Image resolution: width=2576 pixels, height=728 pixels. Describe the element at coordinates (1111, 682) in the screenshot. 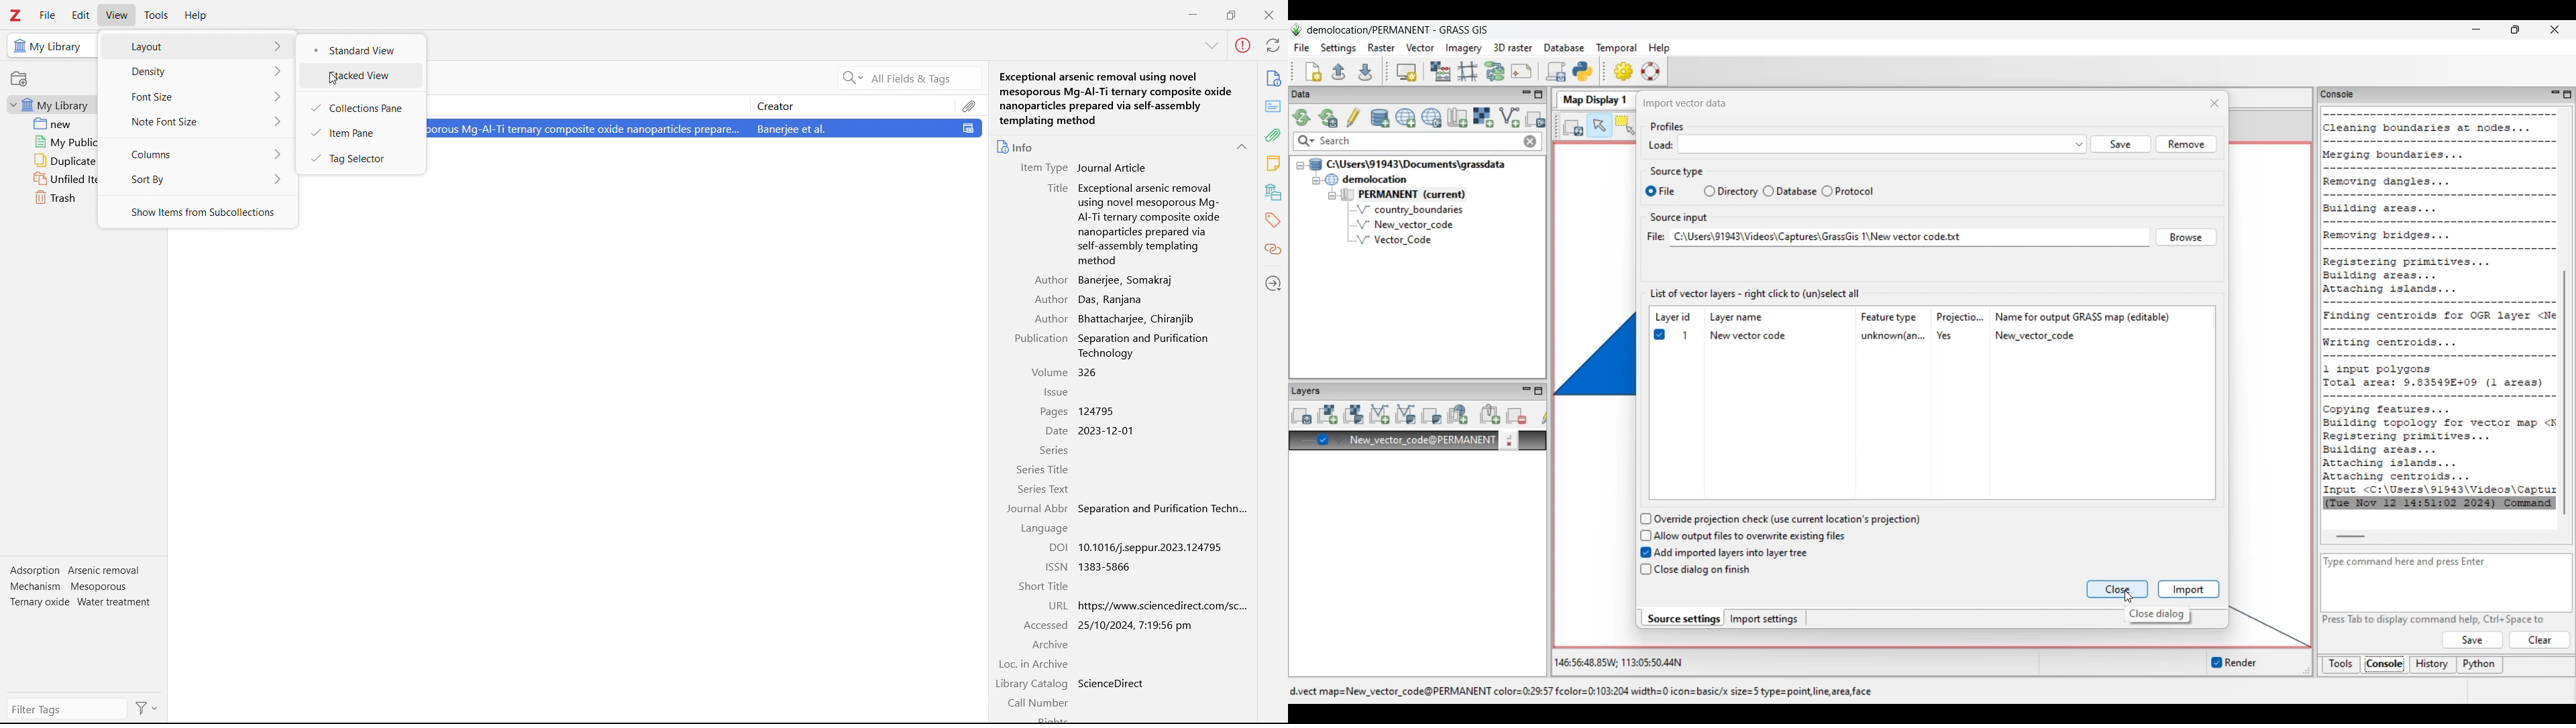

I see `ScienceDirect` at that location.